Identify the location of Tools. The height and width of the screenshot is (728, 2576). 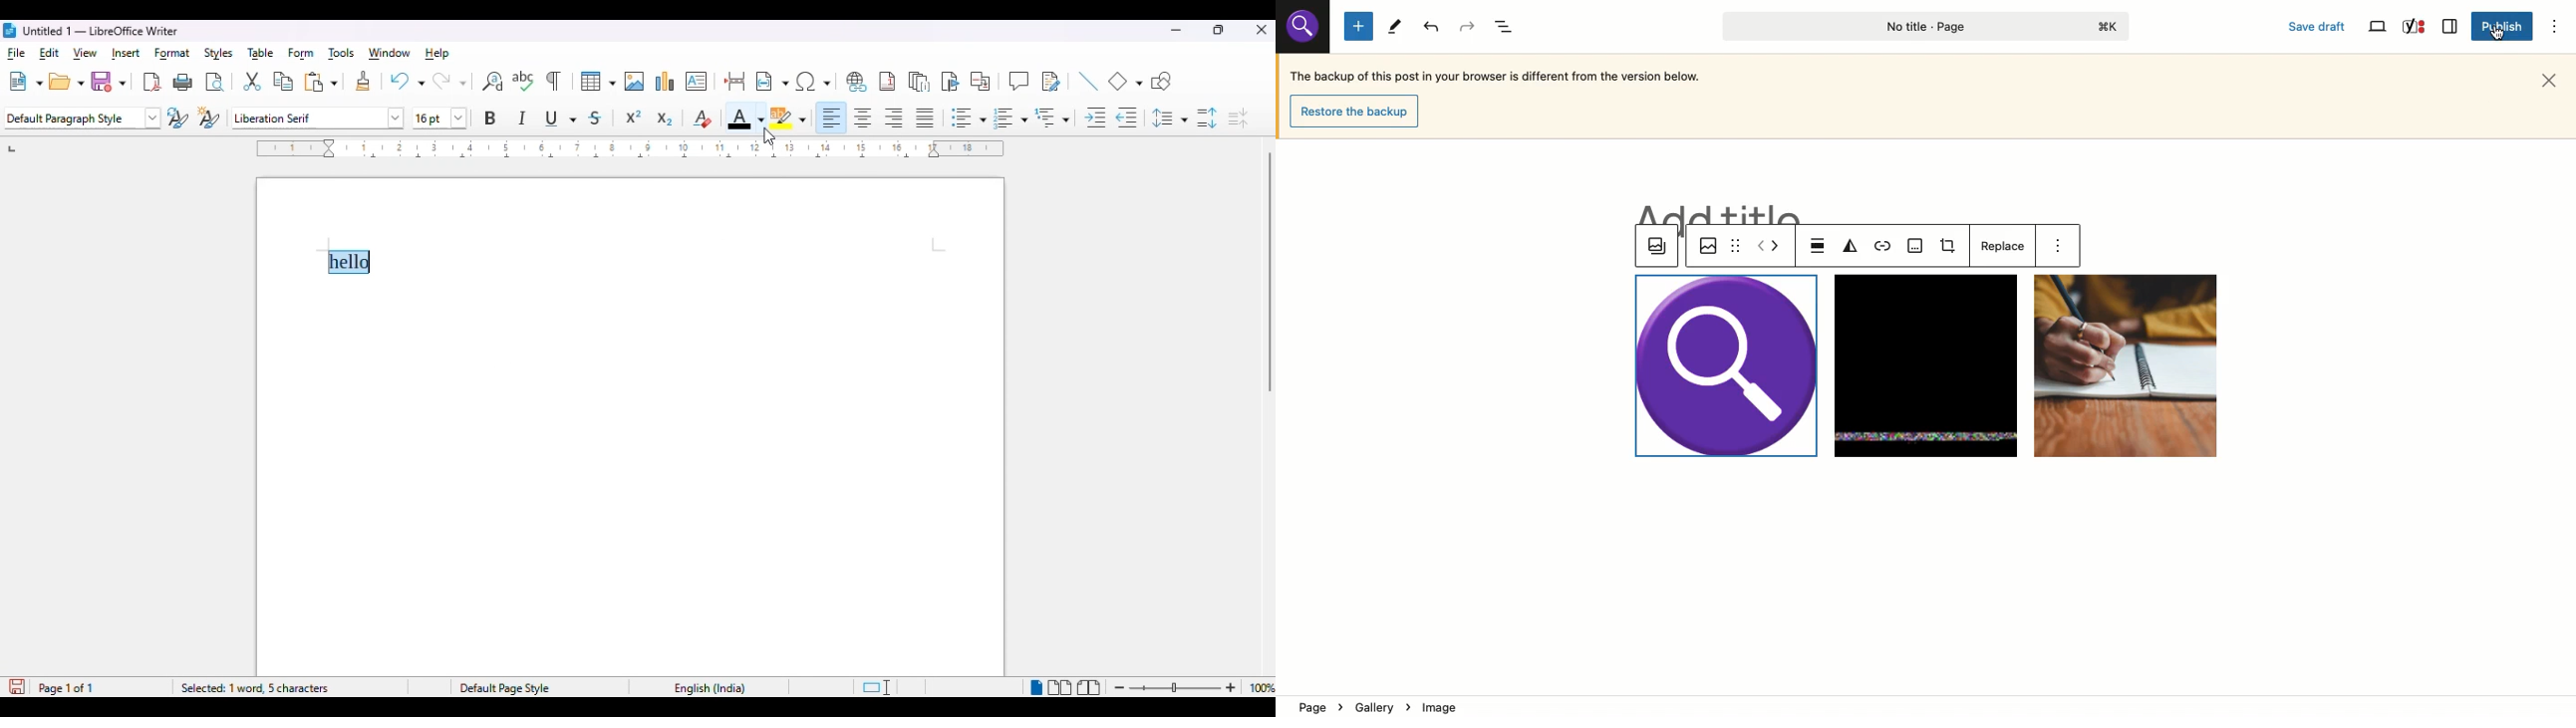
(1392, 25).